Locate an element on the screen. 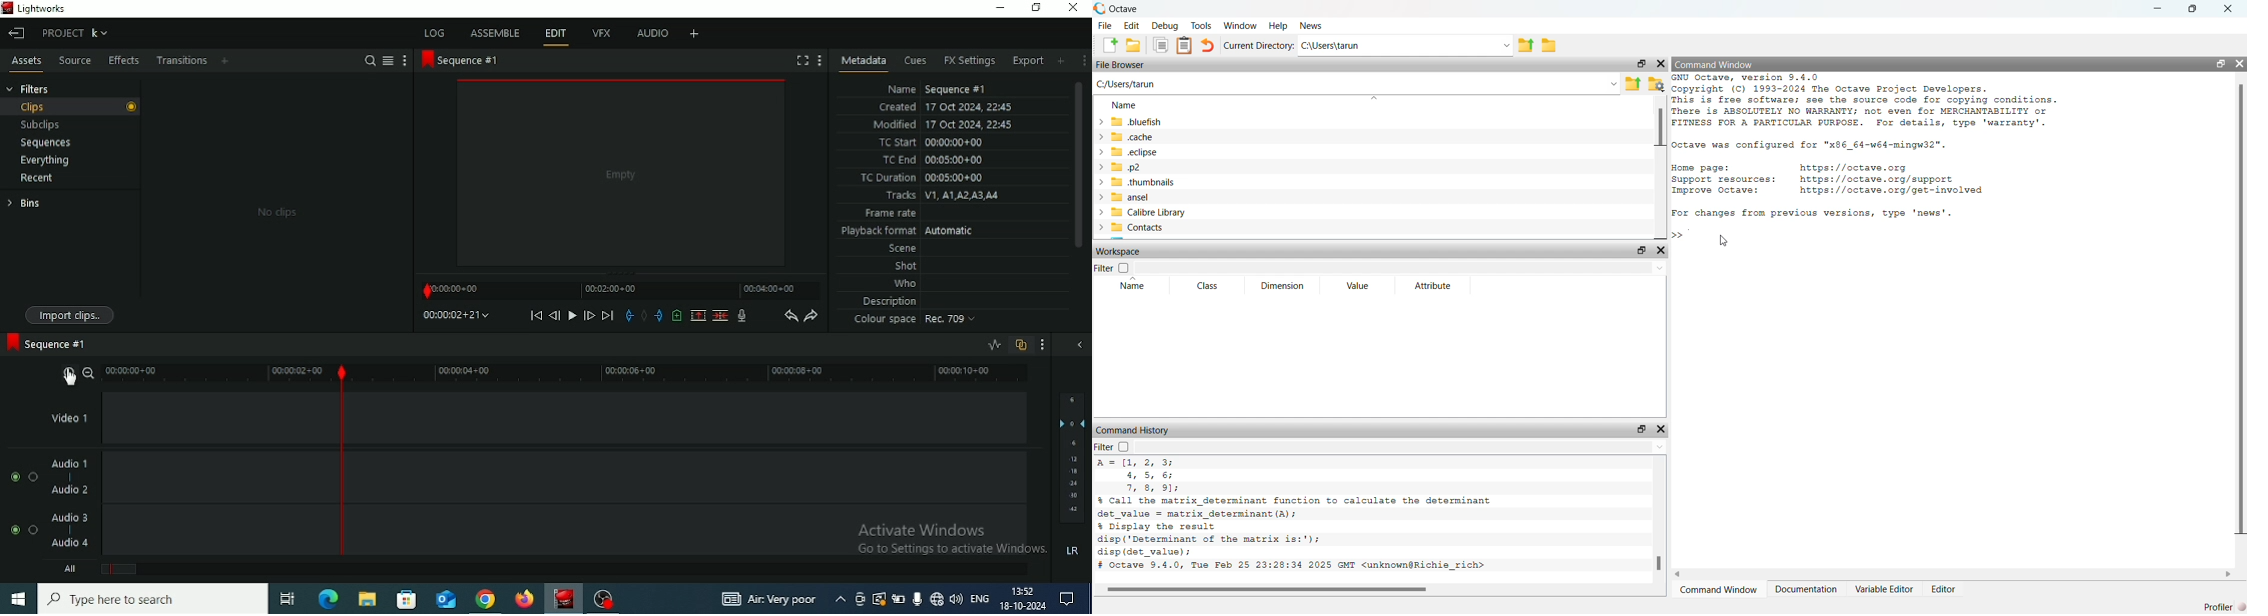 The image size is (2268, 616). Sequences is located at coordinates (45, 143).